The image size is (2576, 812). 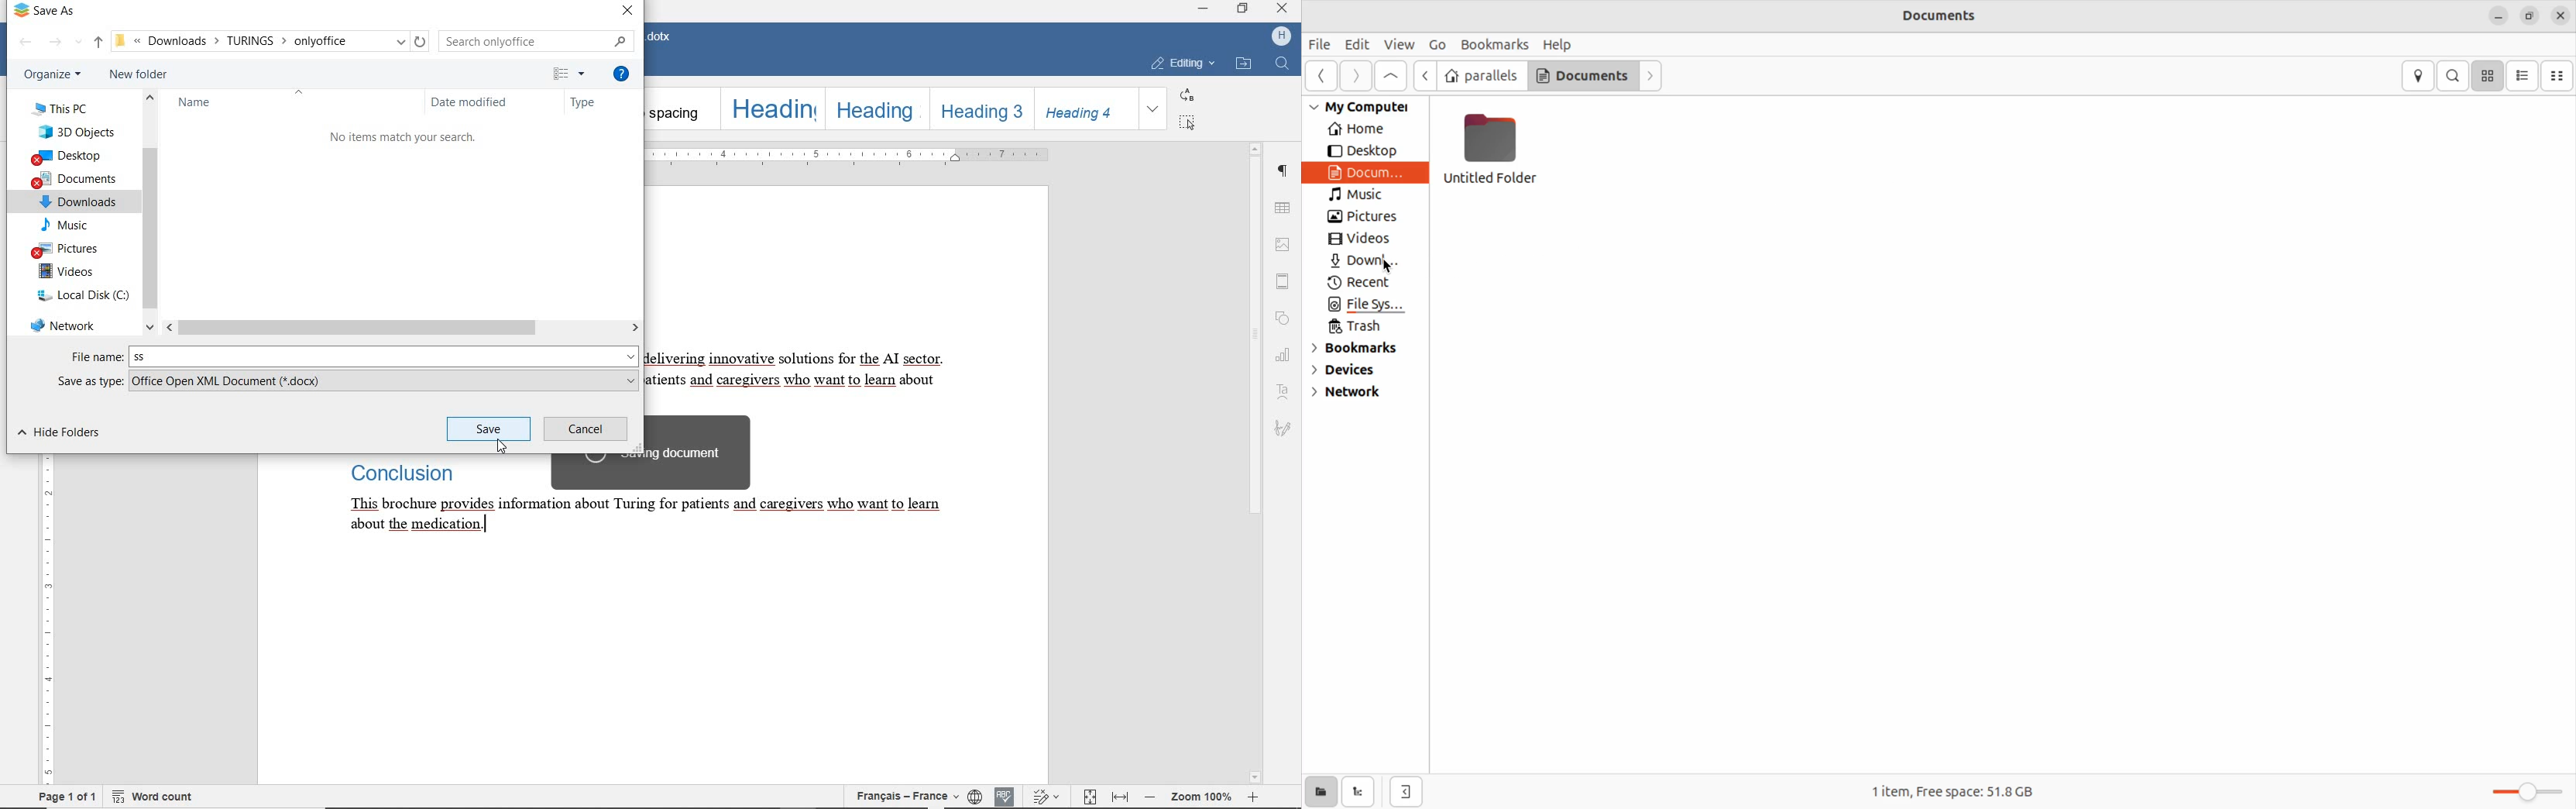 I want to click on fit to width, so click(x=1122, y=795).